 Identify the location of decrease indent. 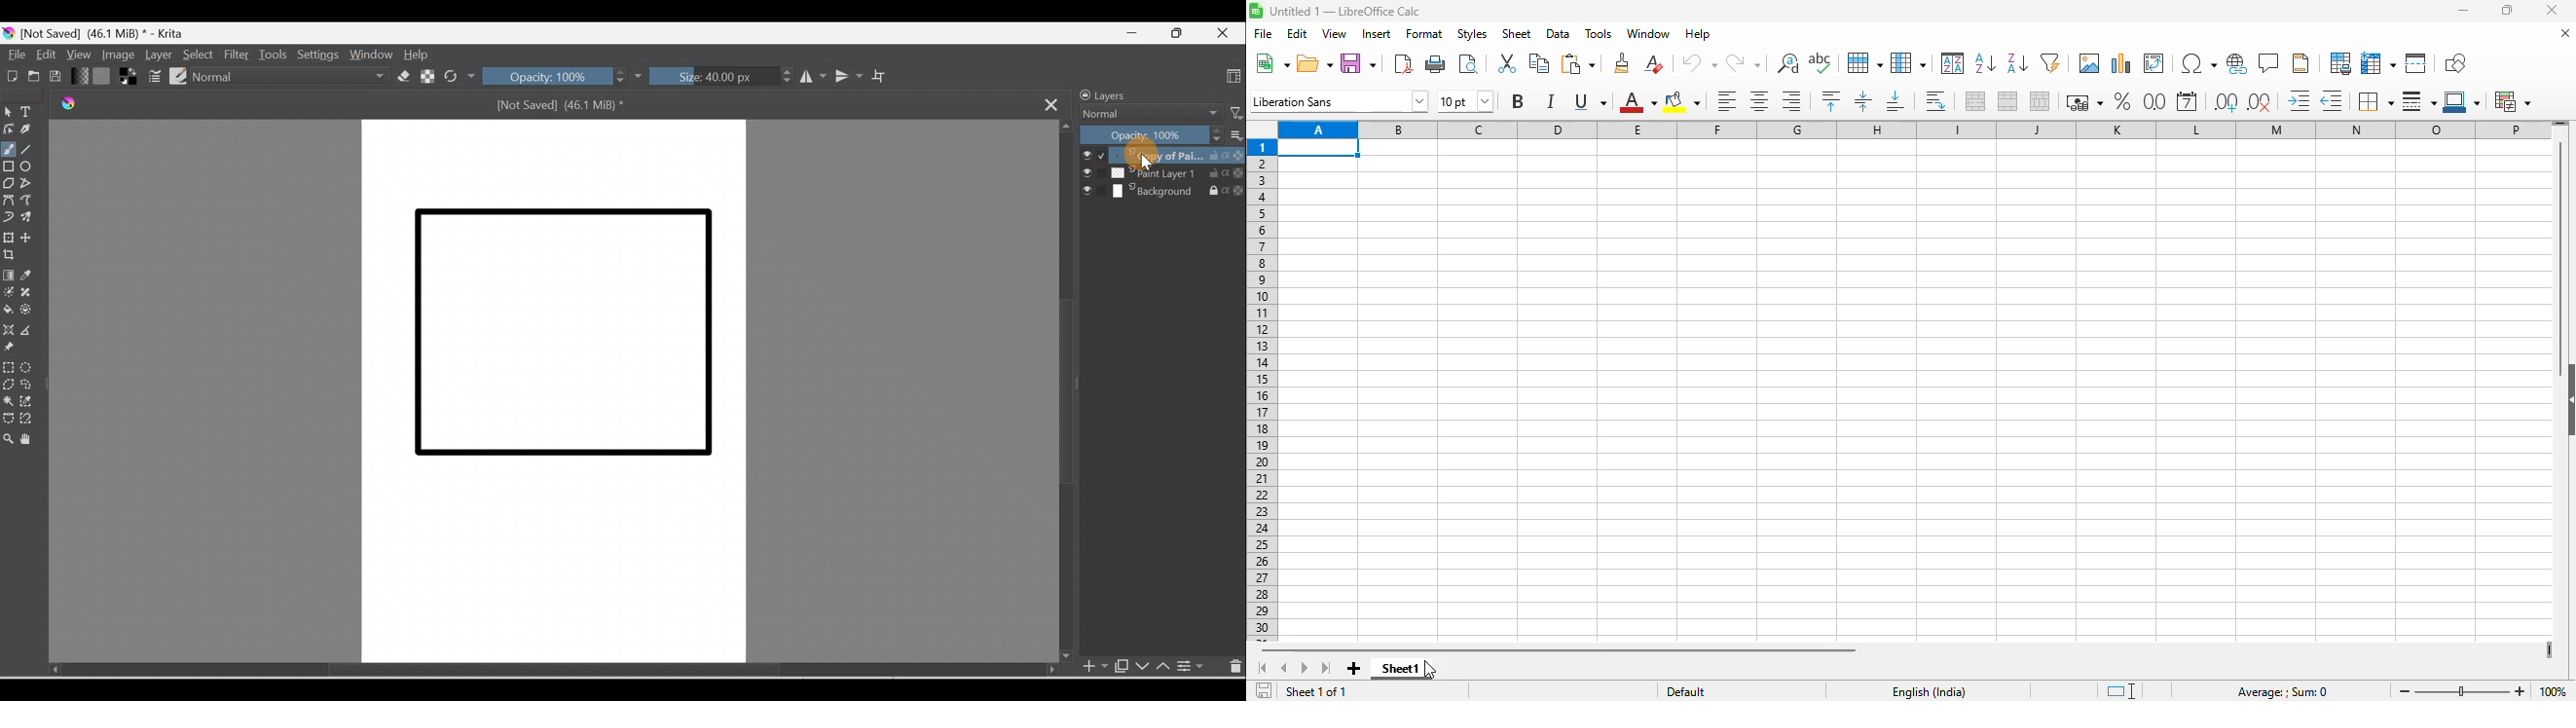
(2331, 100).